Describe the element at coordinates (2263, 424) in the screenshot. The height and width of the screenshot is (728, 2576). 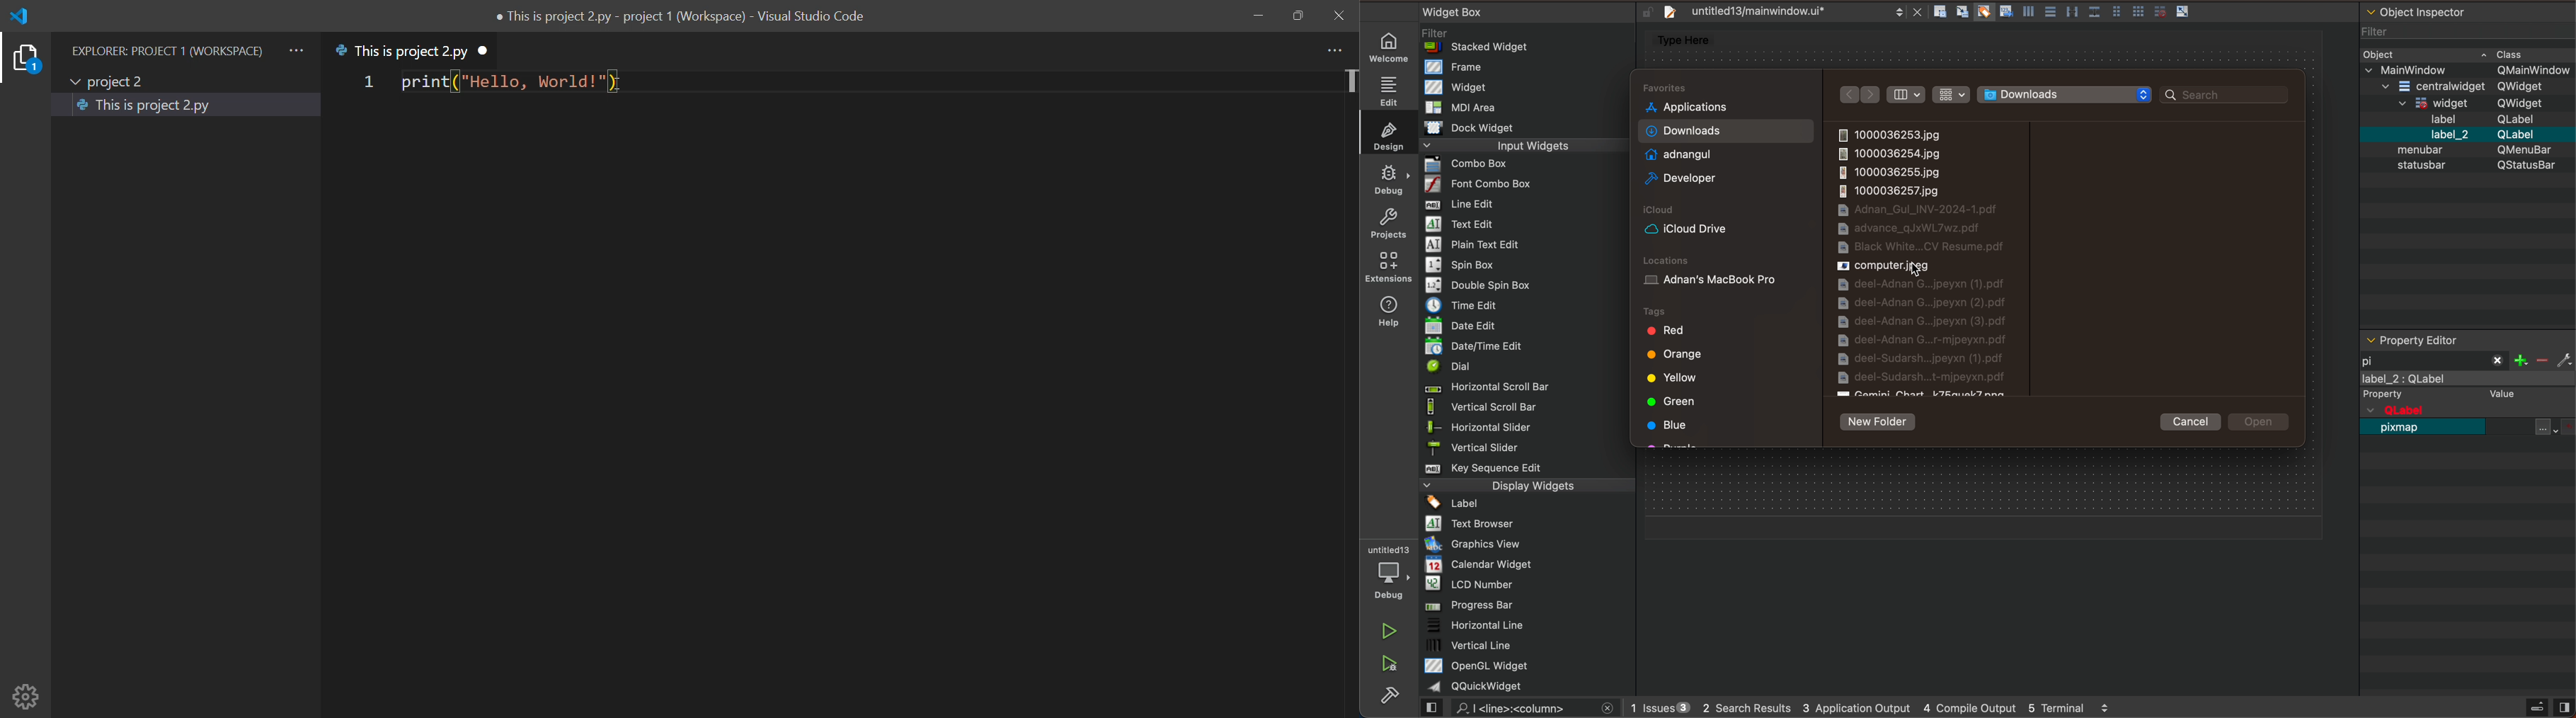
I see `open` at that location.